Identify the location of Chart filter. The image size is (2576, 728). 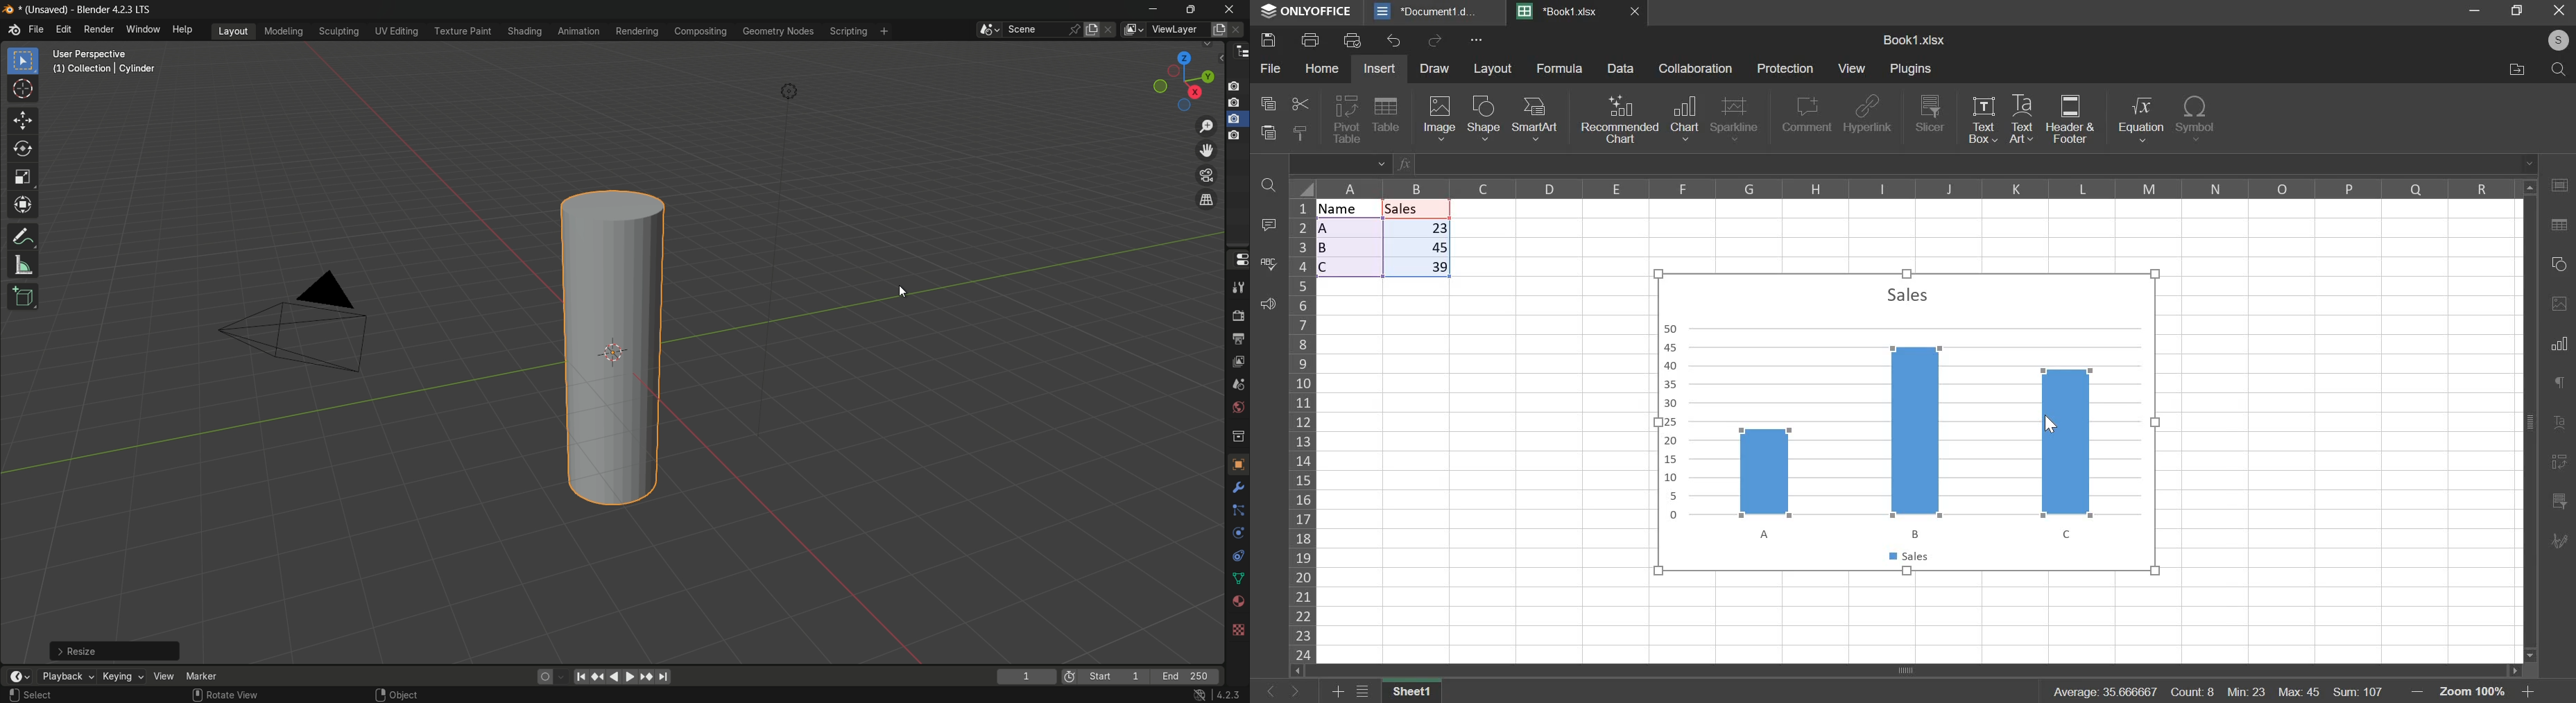
(2559, 501).